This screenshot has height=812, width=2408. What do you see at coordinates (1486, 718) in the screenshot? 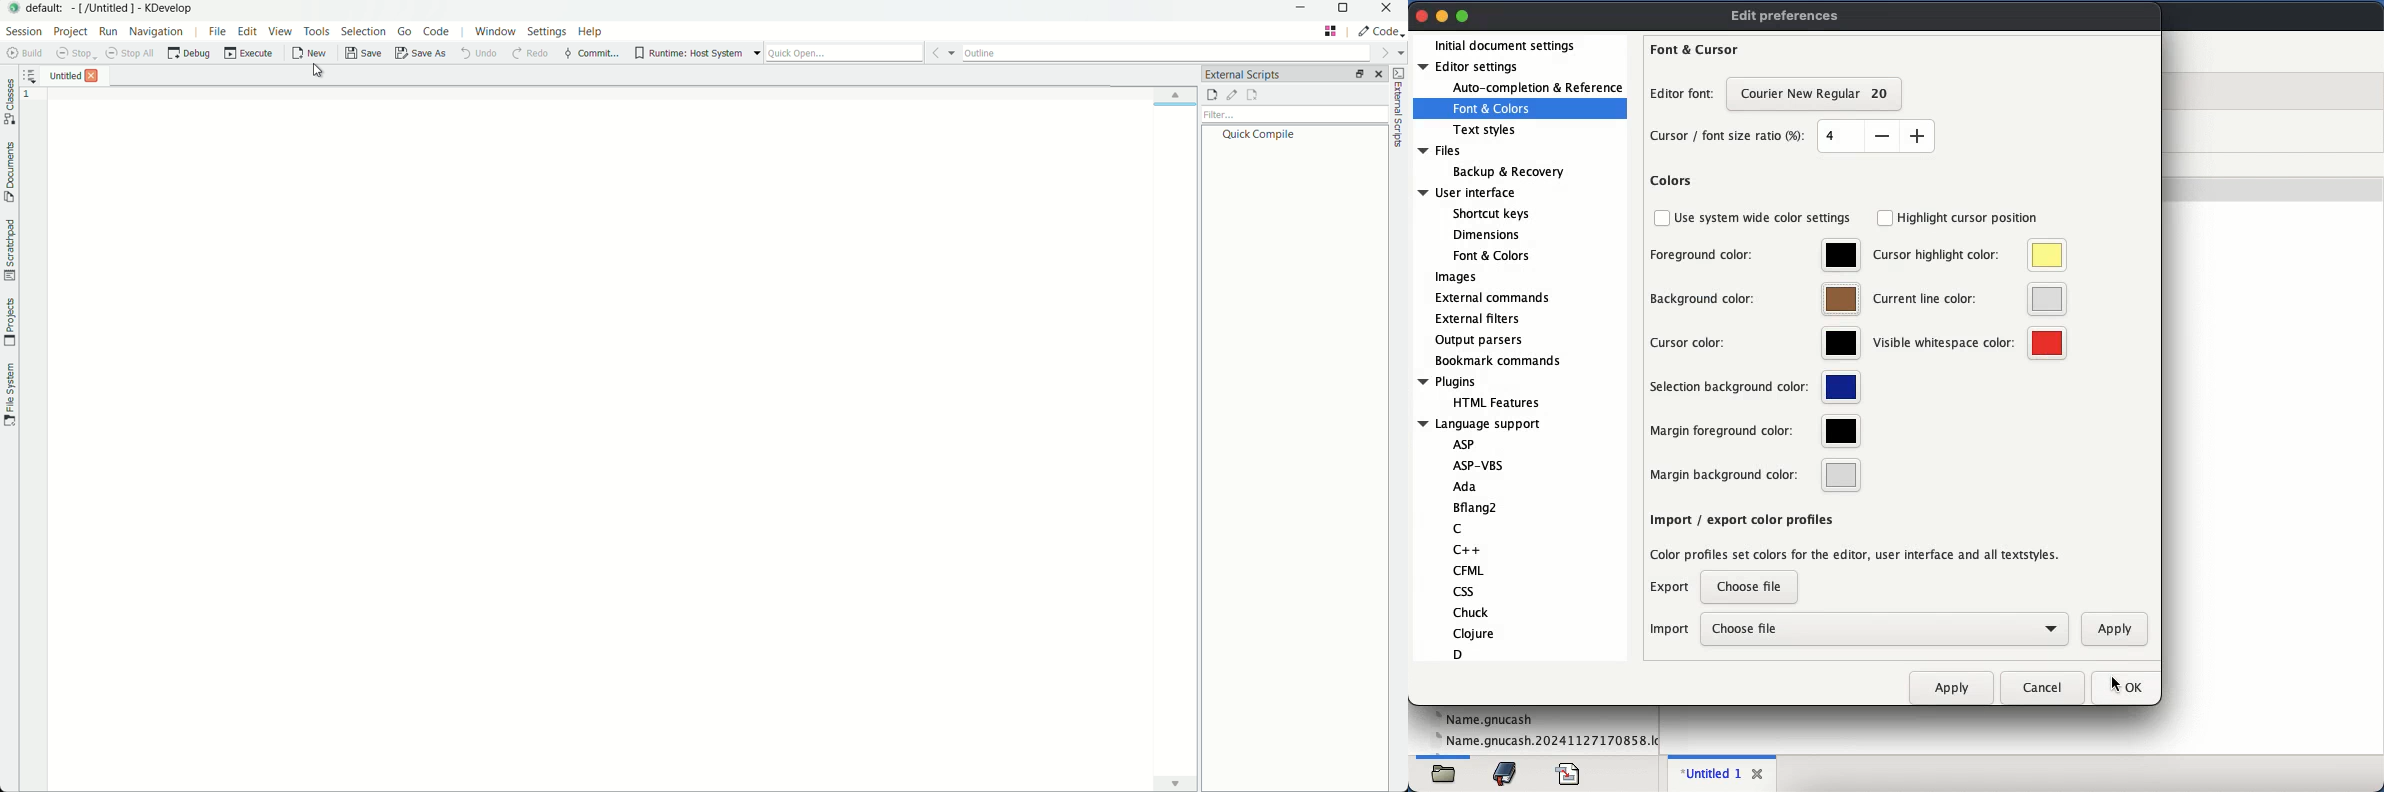
I see `name.gnucash` at bounding box center [1486, 718].